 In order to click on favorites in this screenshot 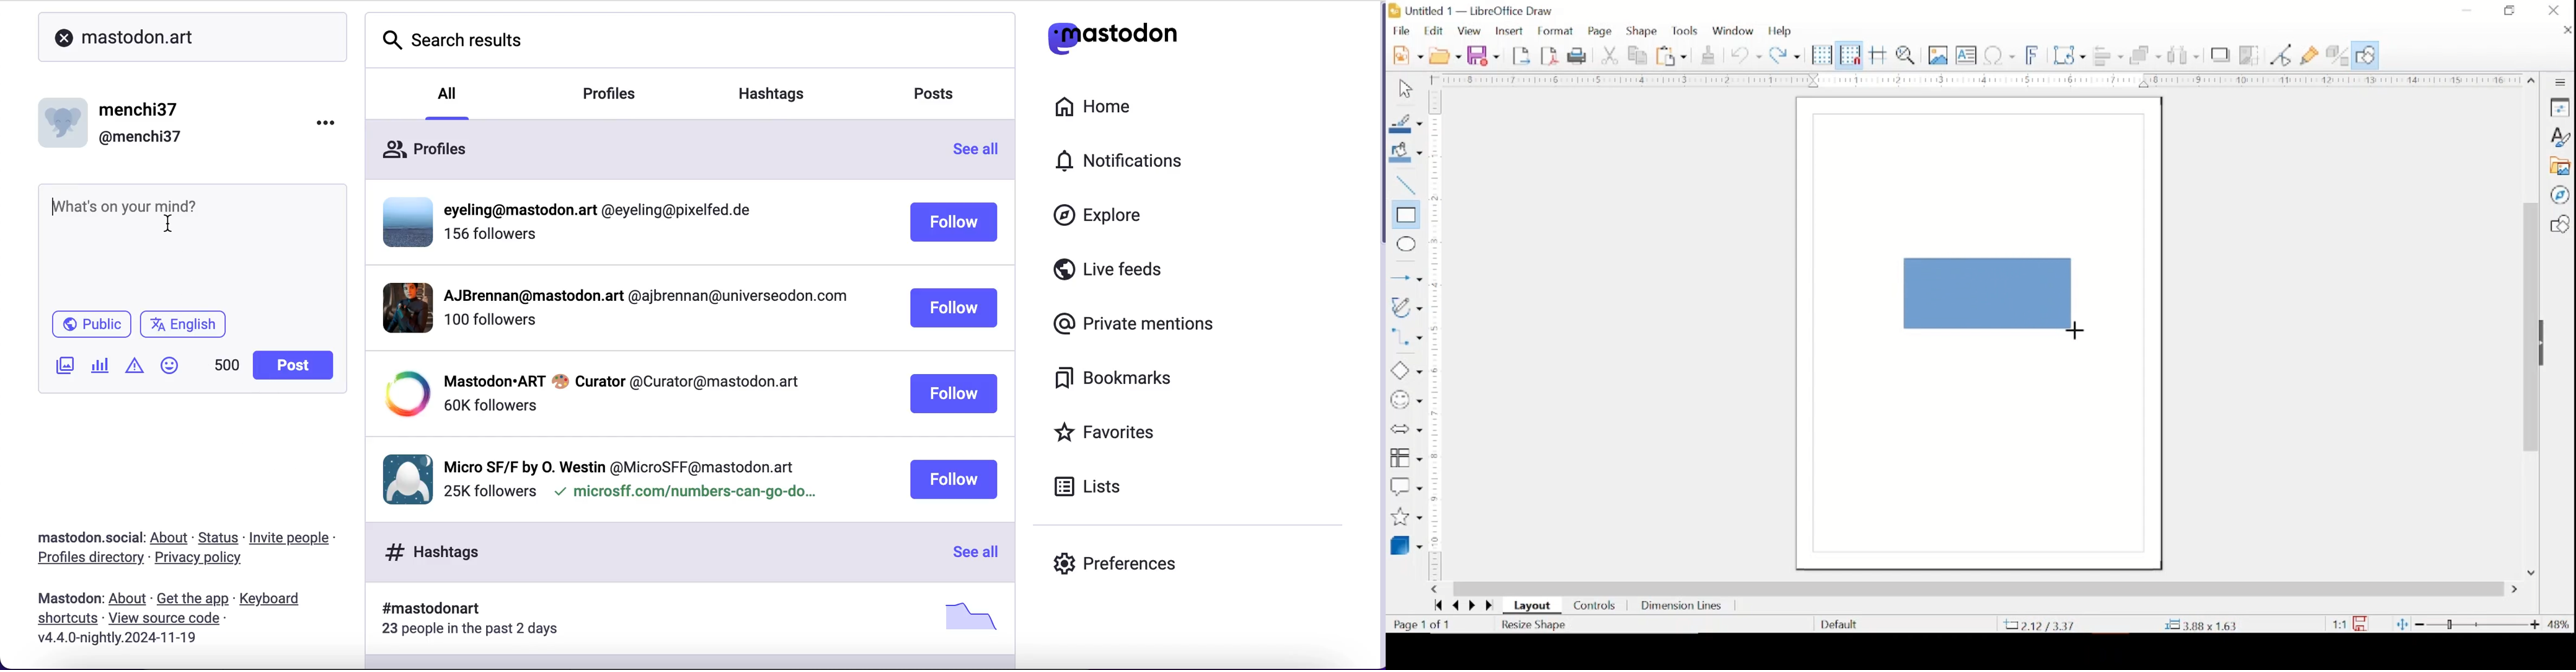, I will do `click(1109, 435)`.